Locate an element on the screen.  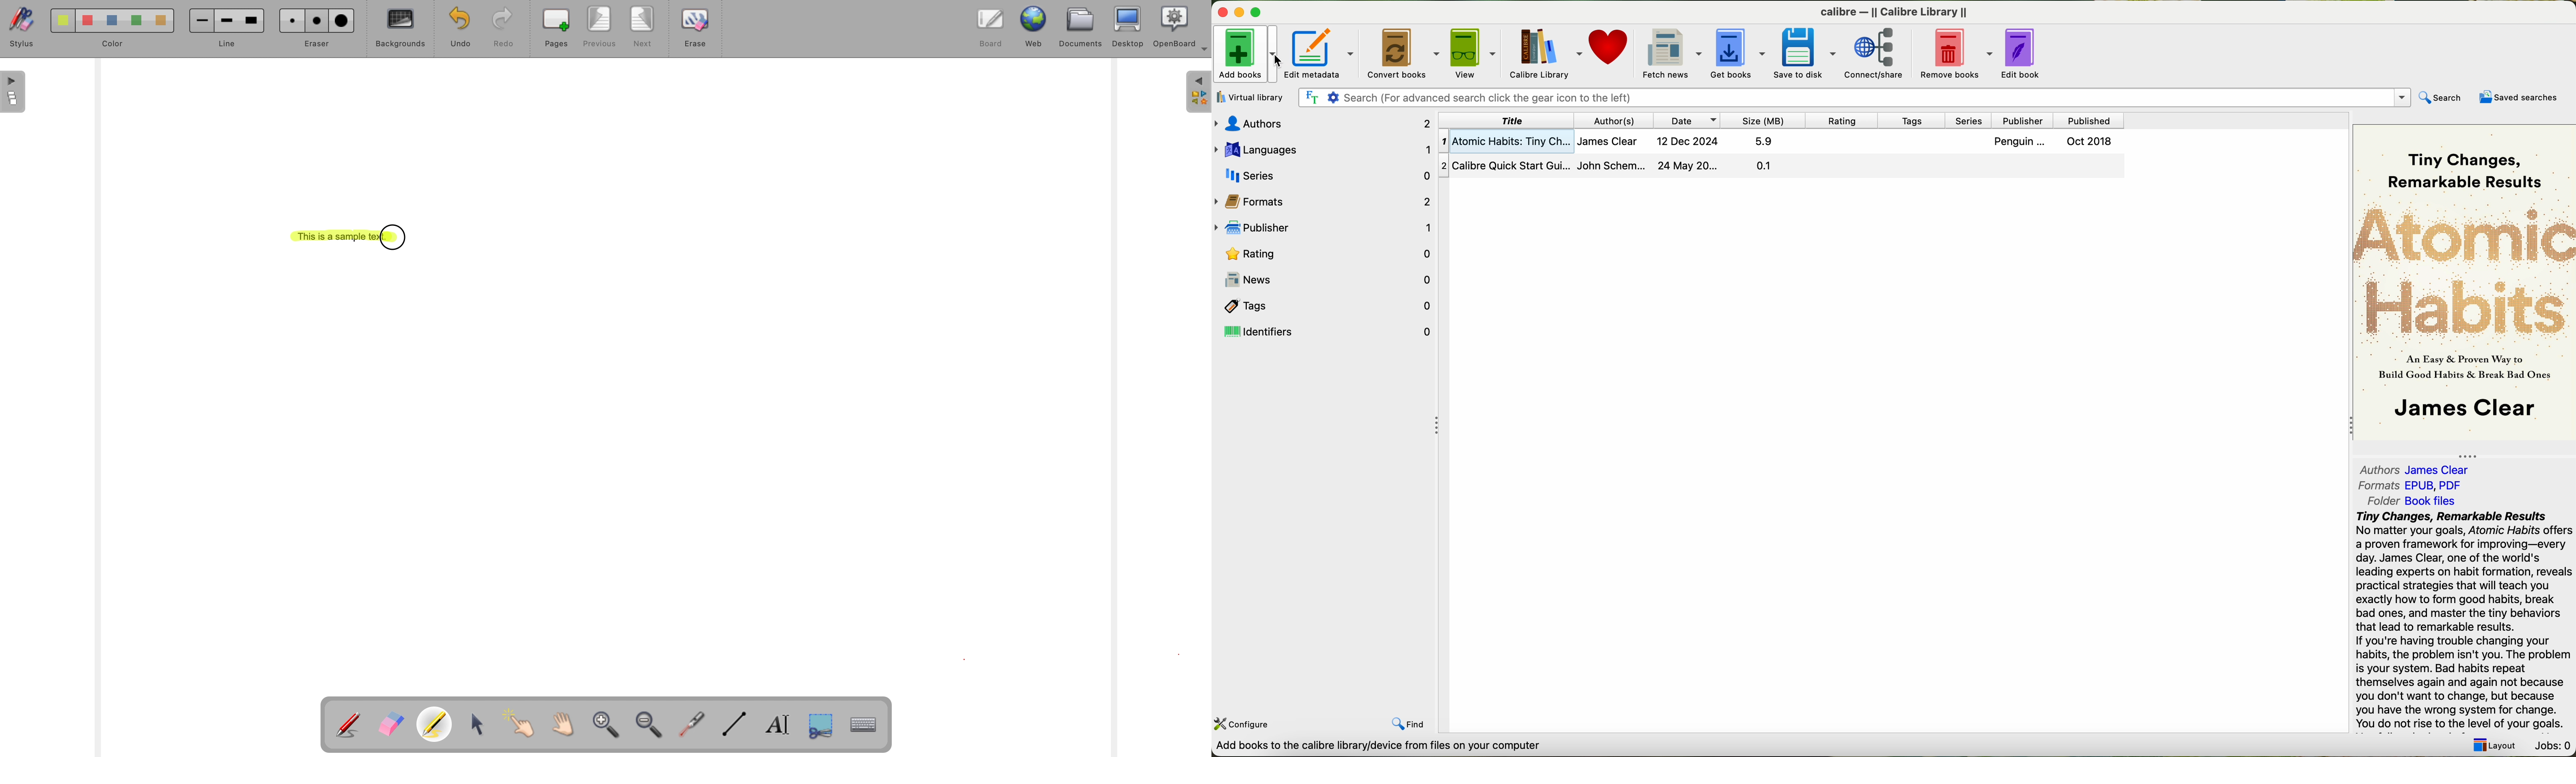
formats is located at coordinates (2411, 485).